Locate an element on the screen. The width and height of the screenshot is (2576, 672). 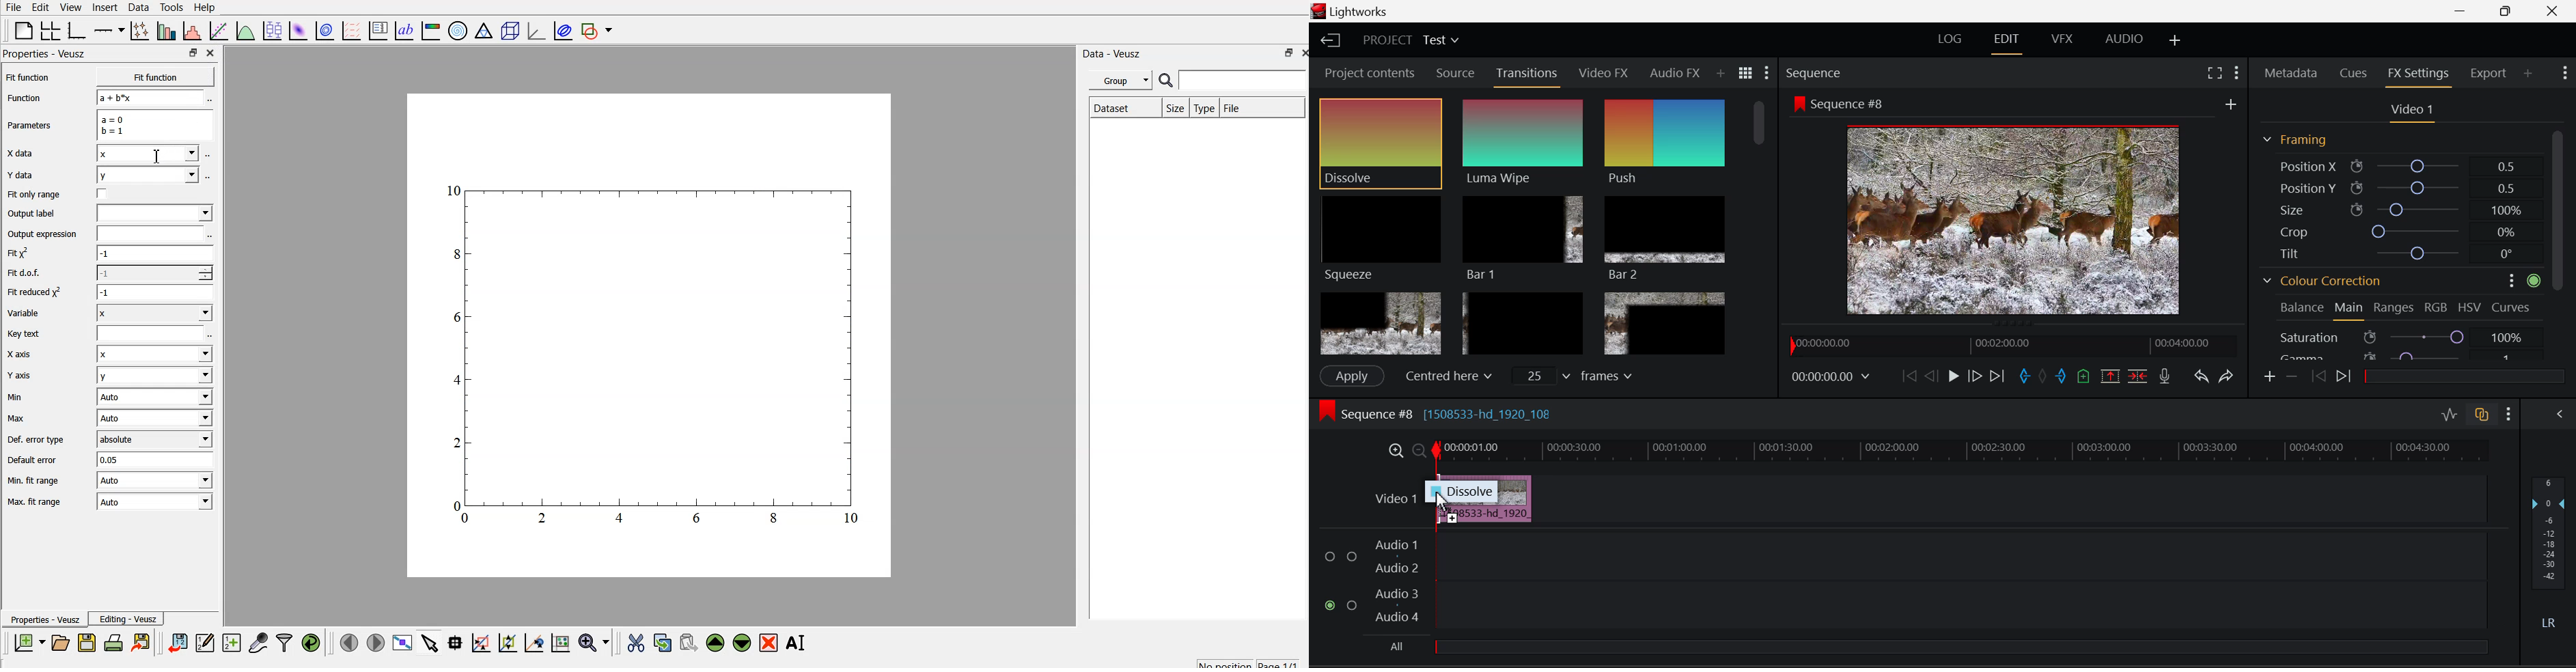
Project Timeline is located at coordinates (1958, 452).